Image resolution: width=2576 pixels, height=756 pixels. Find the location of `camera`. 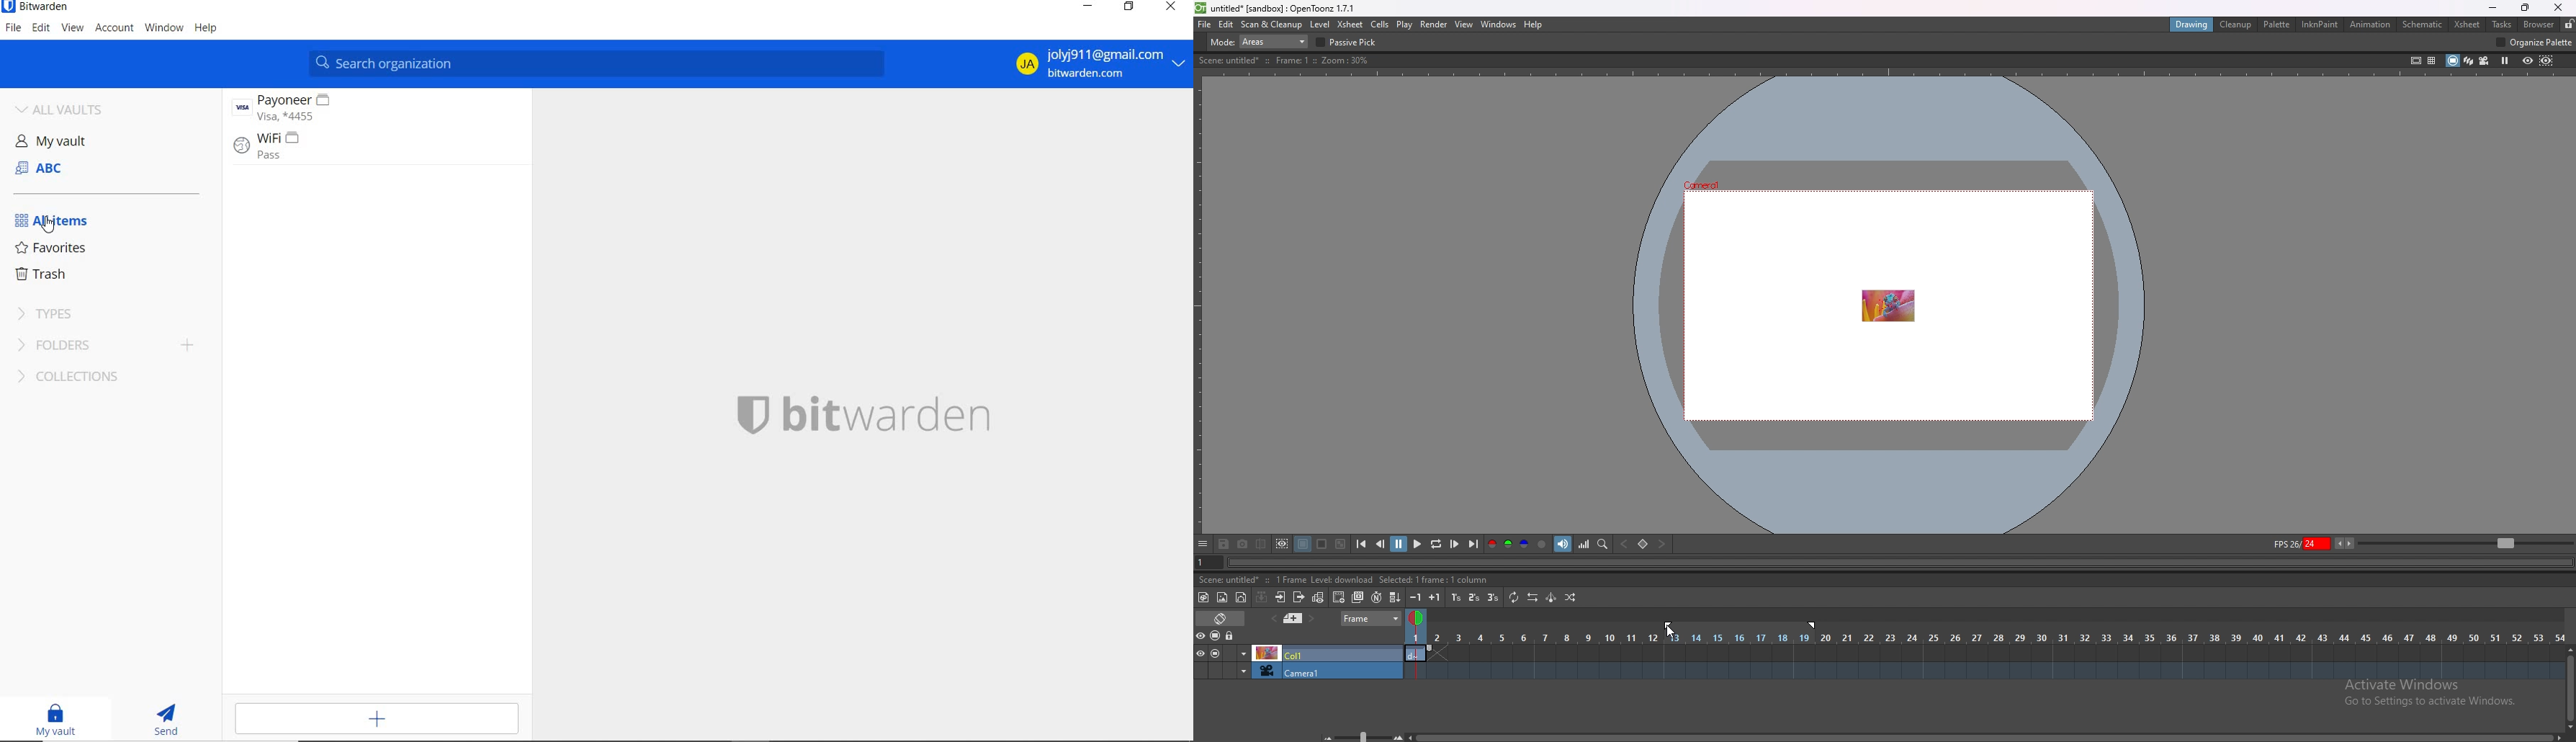

camera is located at coordinates (1298, 670).